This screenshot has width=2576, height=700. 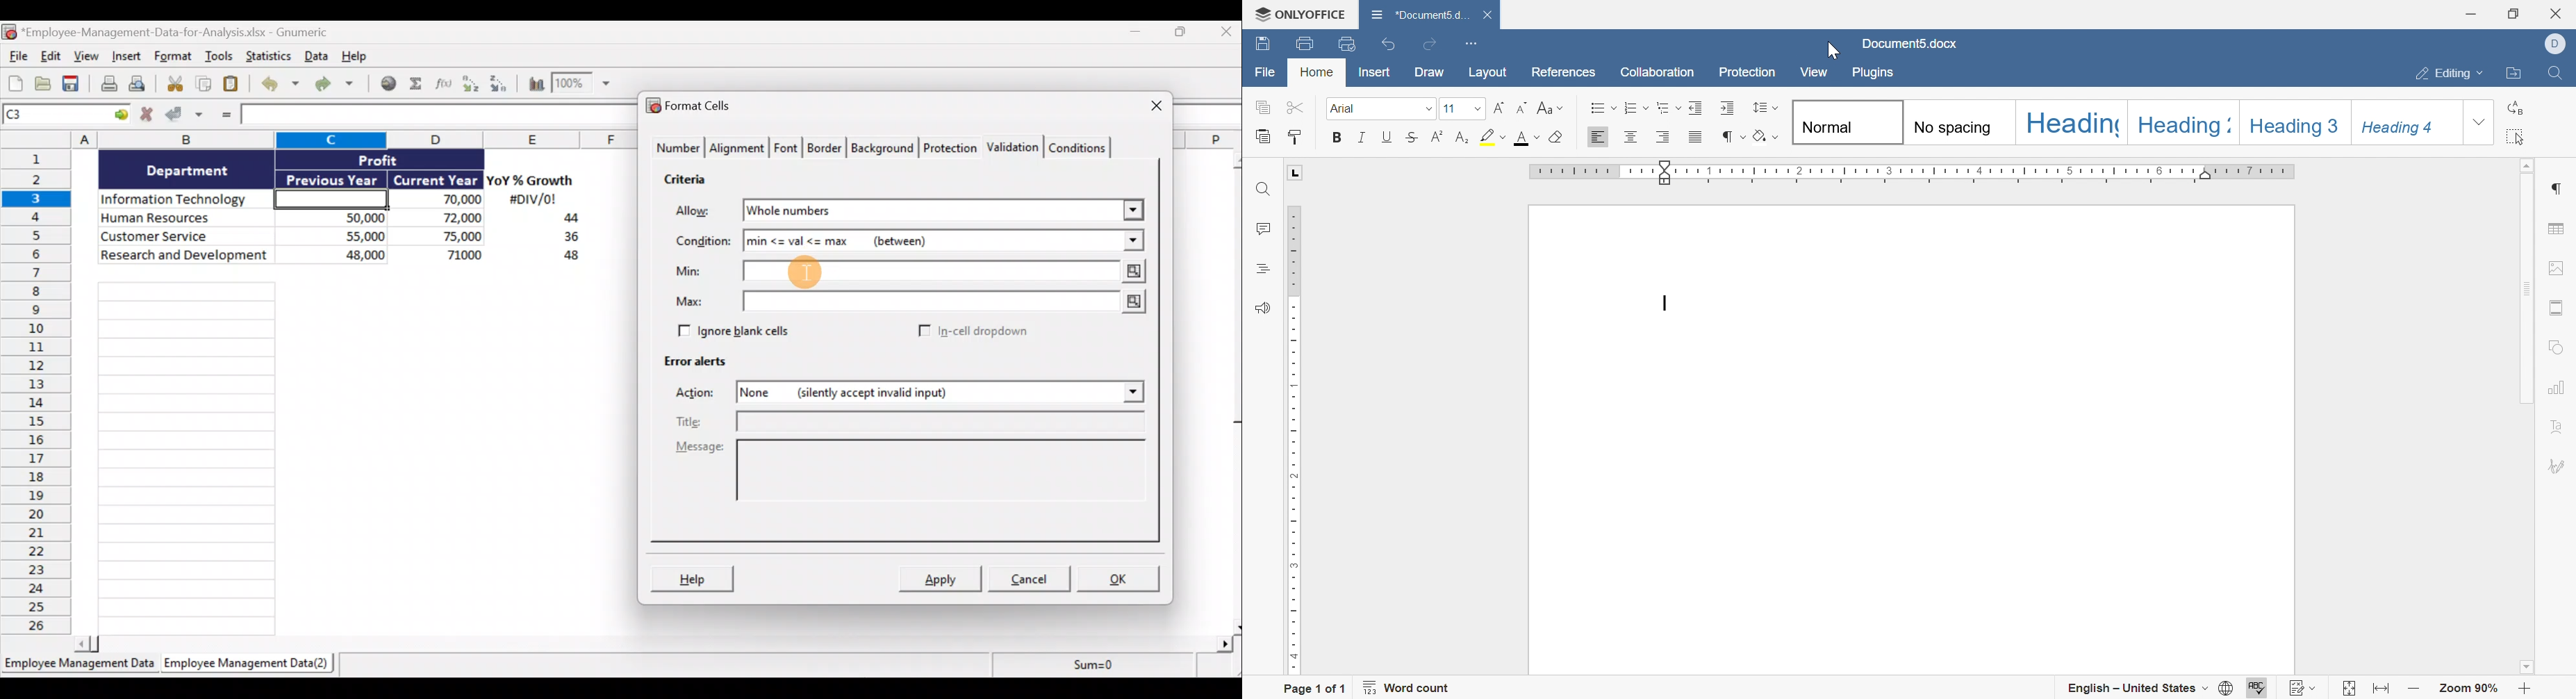 What do you see at coordinates (692, 107) in the screenshot?
I see `Format cells` at bounding box center [692, 107].